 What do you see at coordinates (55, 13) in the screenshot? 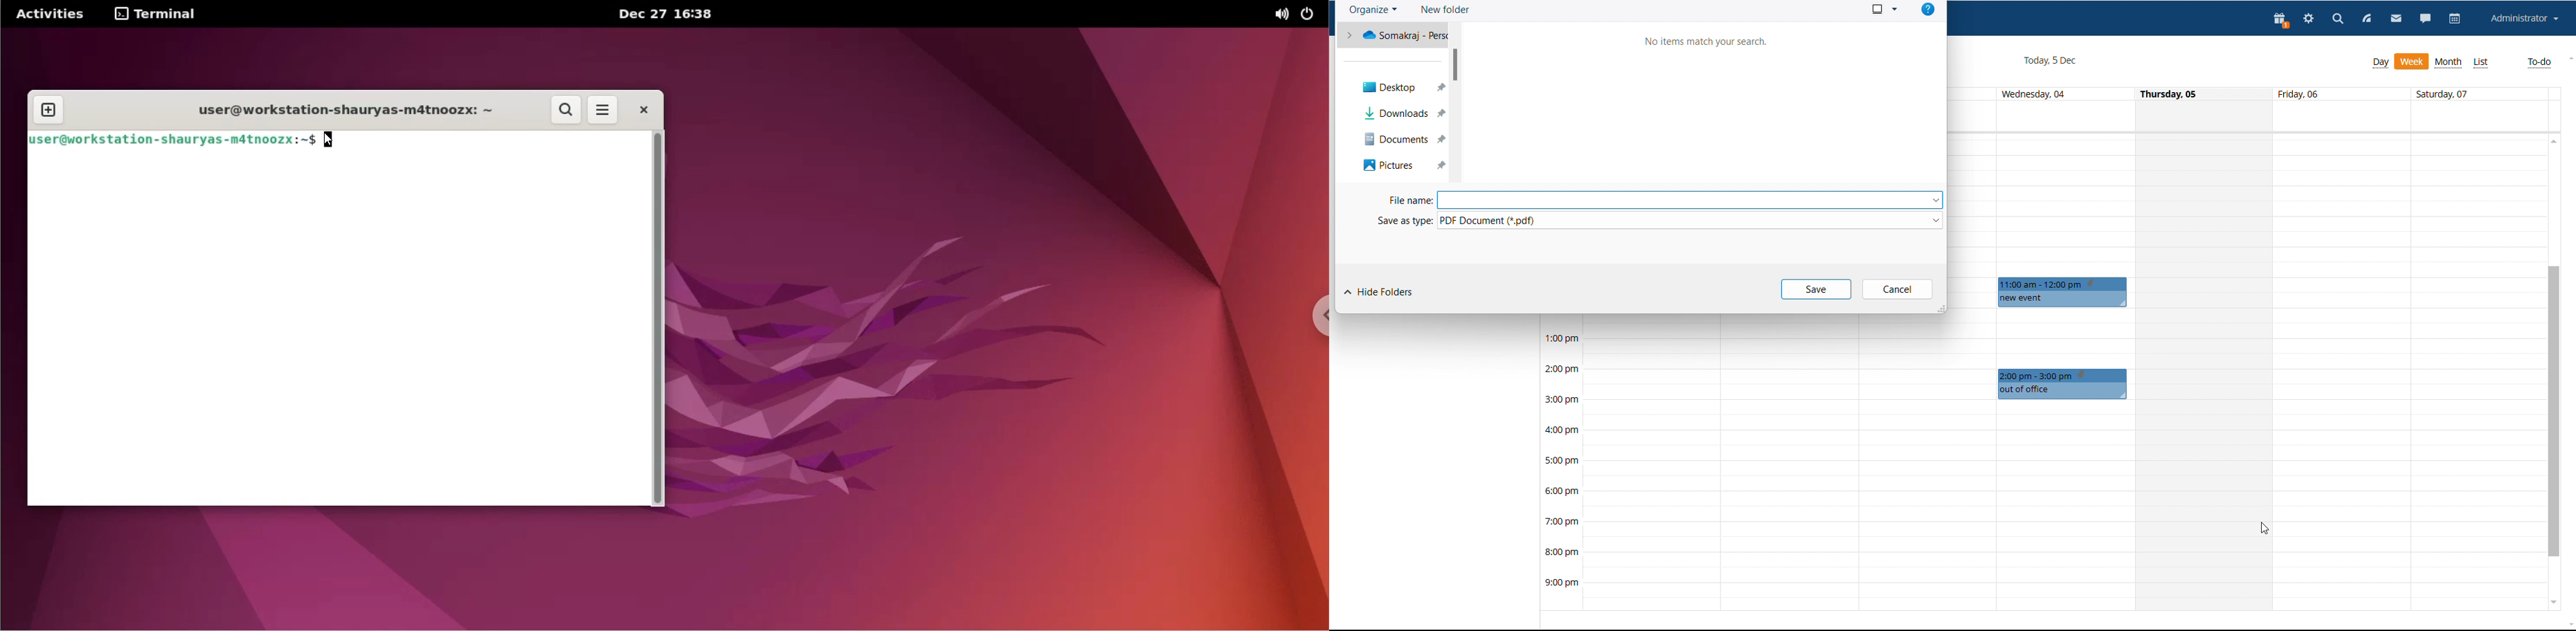
I see `Activities` at bounding box center [55, 13].